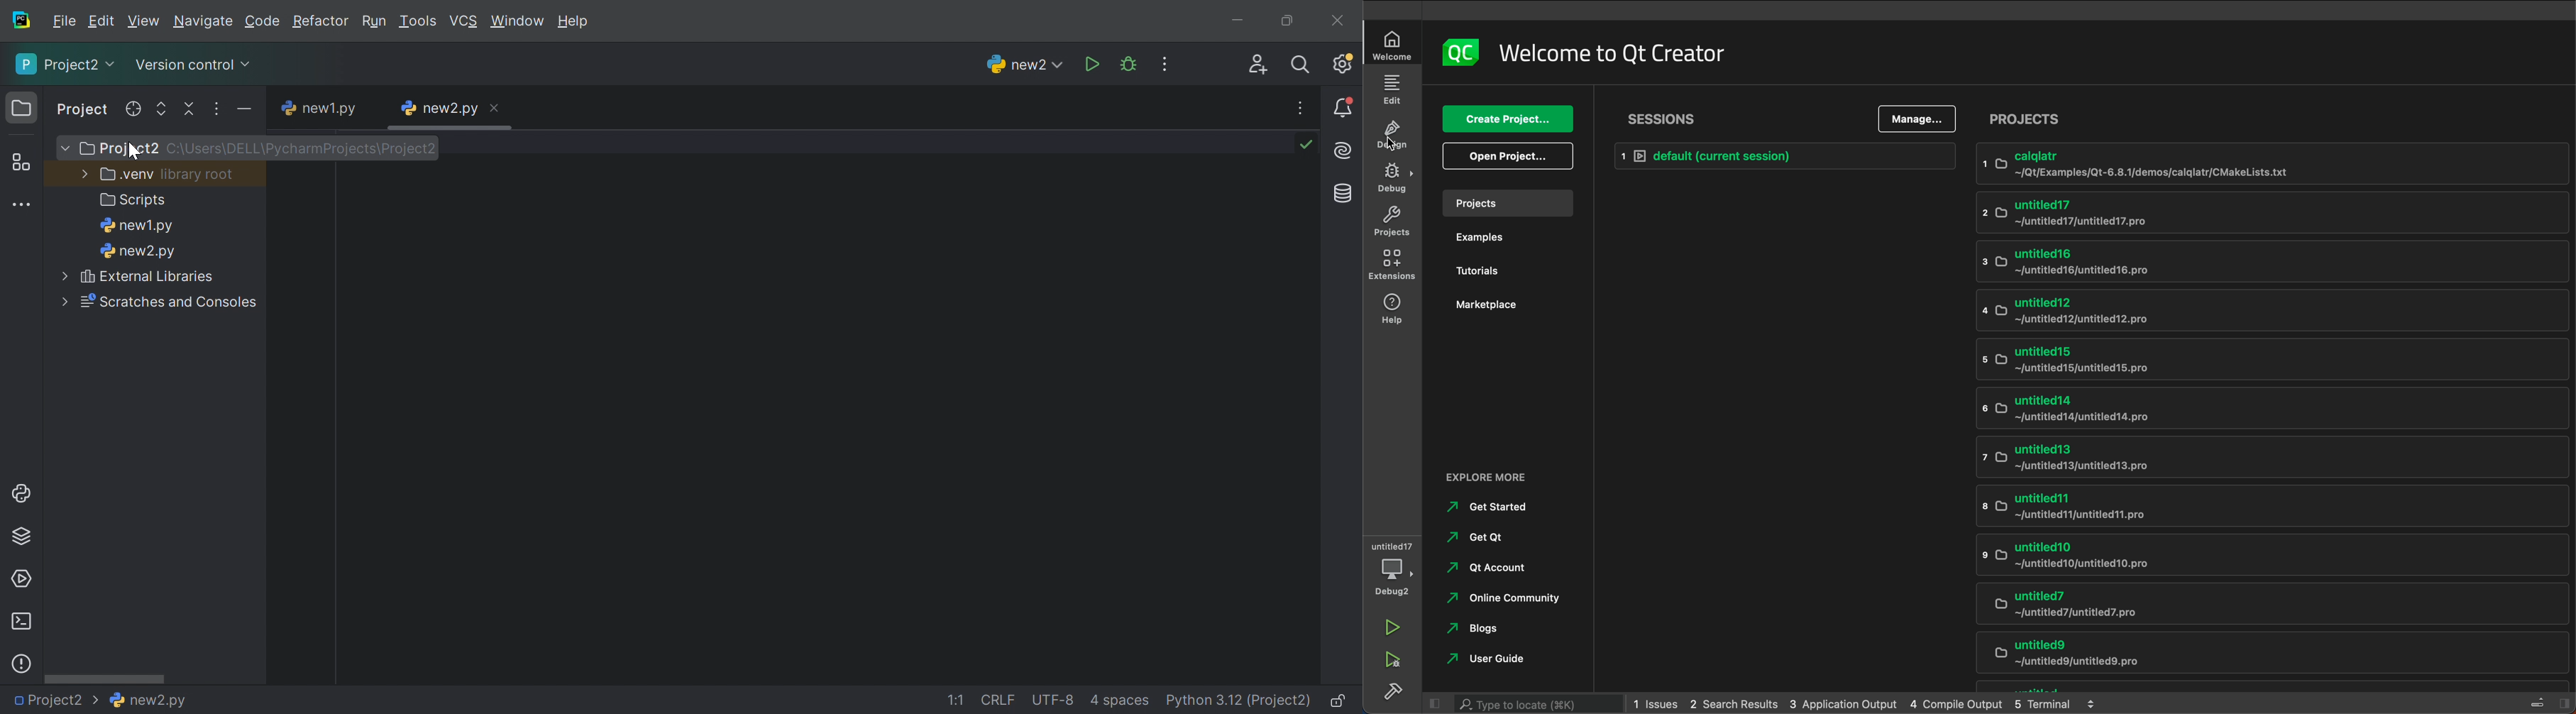 The width and height of the screenshot is (2576, 728). Describe the element at coordinates (324, 21) in the screenshot. I see `Refactor` at that location.